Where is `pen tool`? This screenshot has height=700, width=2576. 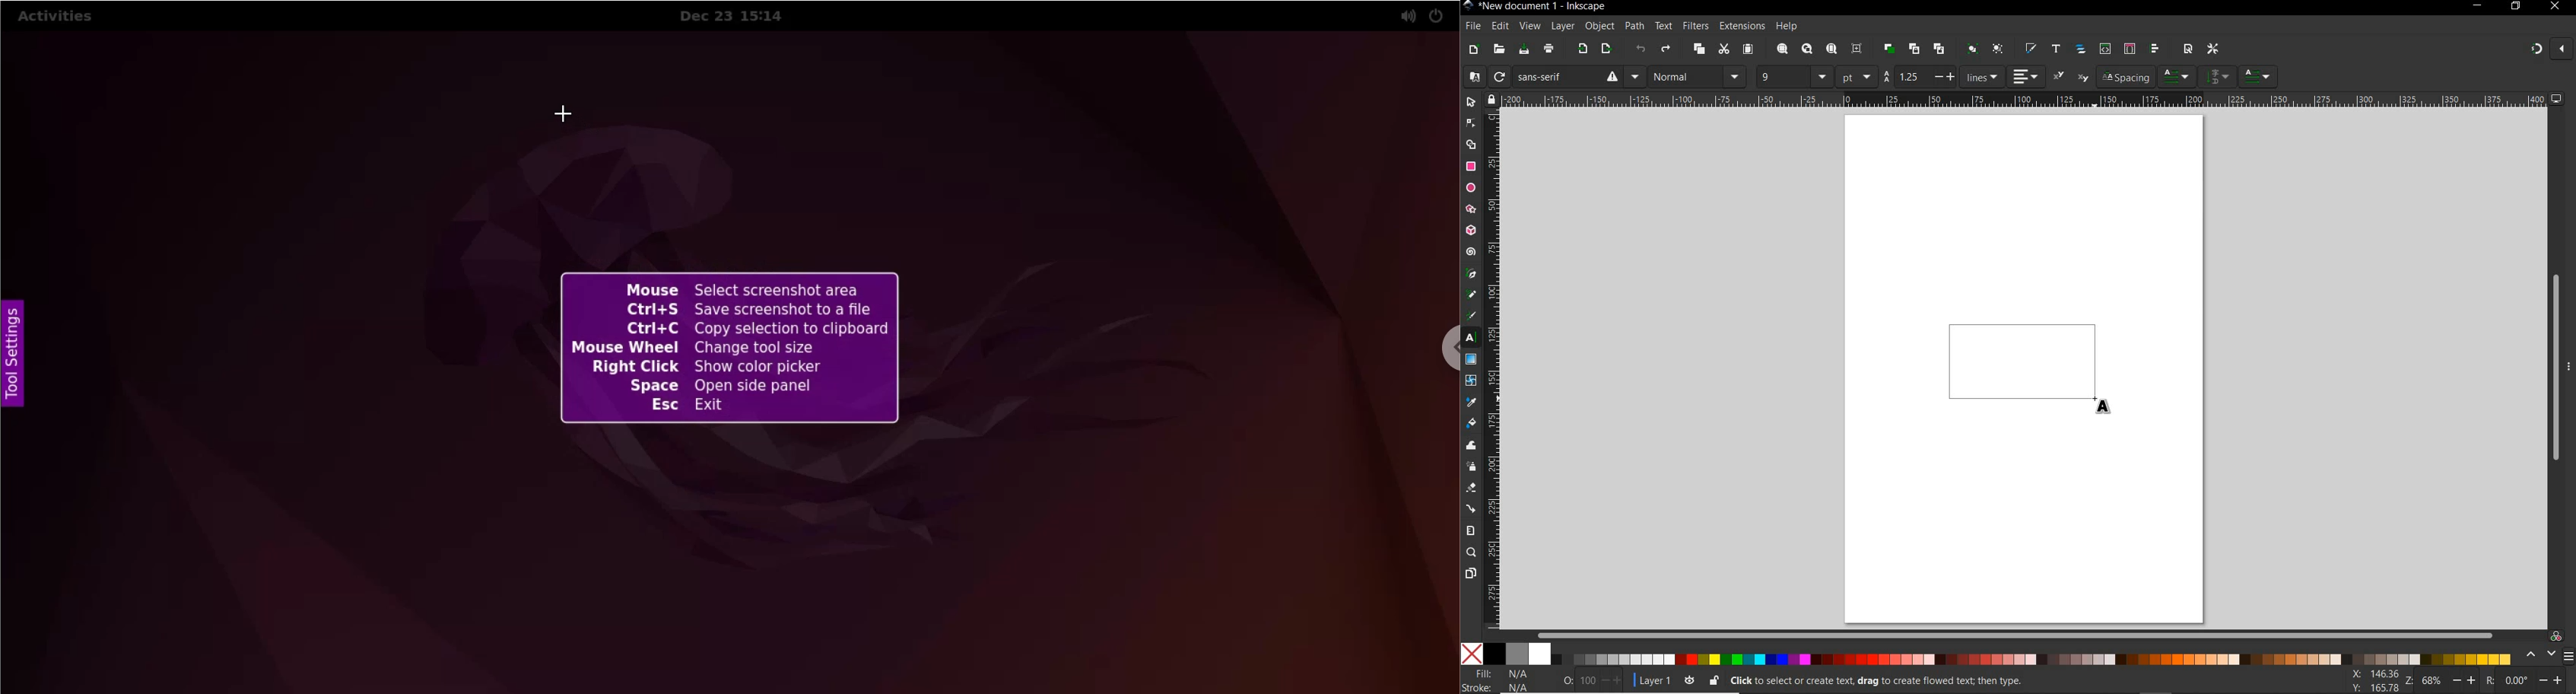 pen tool is located at coordinates (1472, 273).